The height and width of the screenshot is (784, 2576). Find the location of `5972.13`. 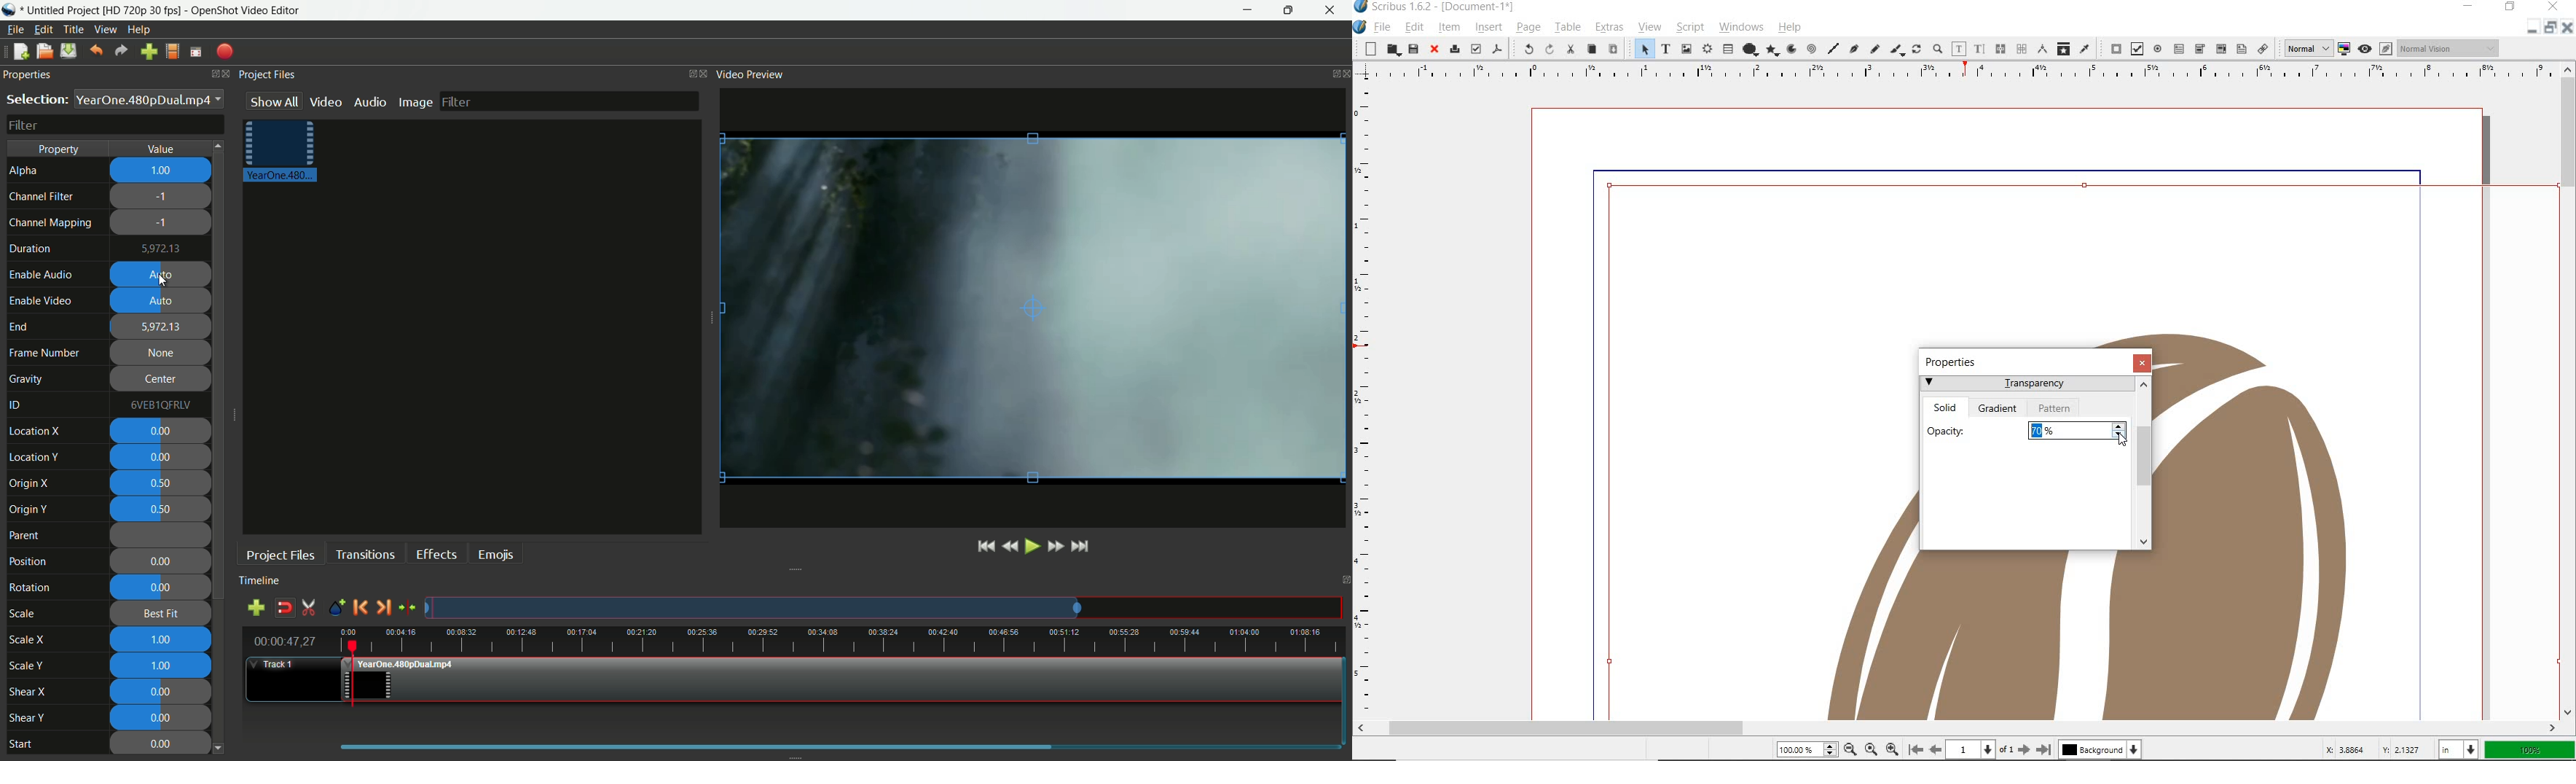

5972.13 is located at coordinates (164, 249).